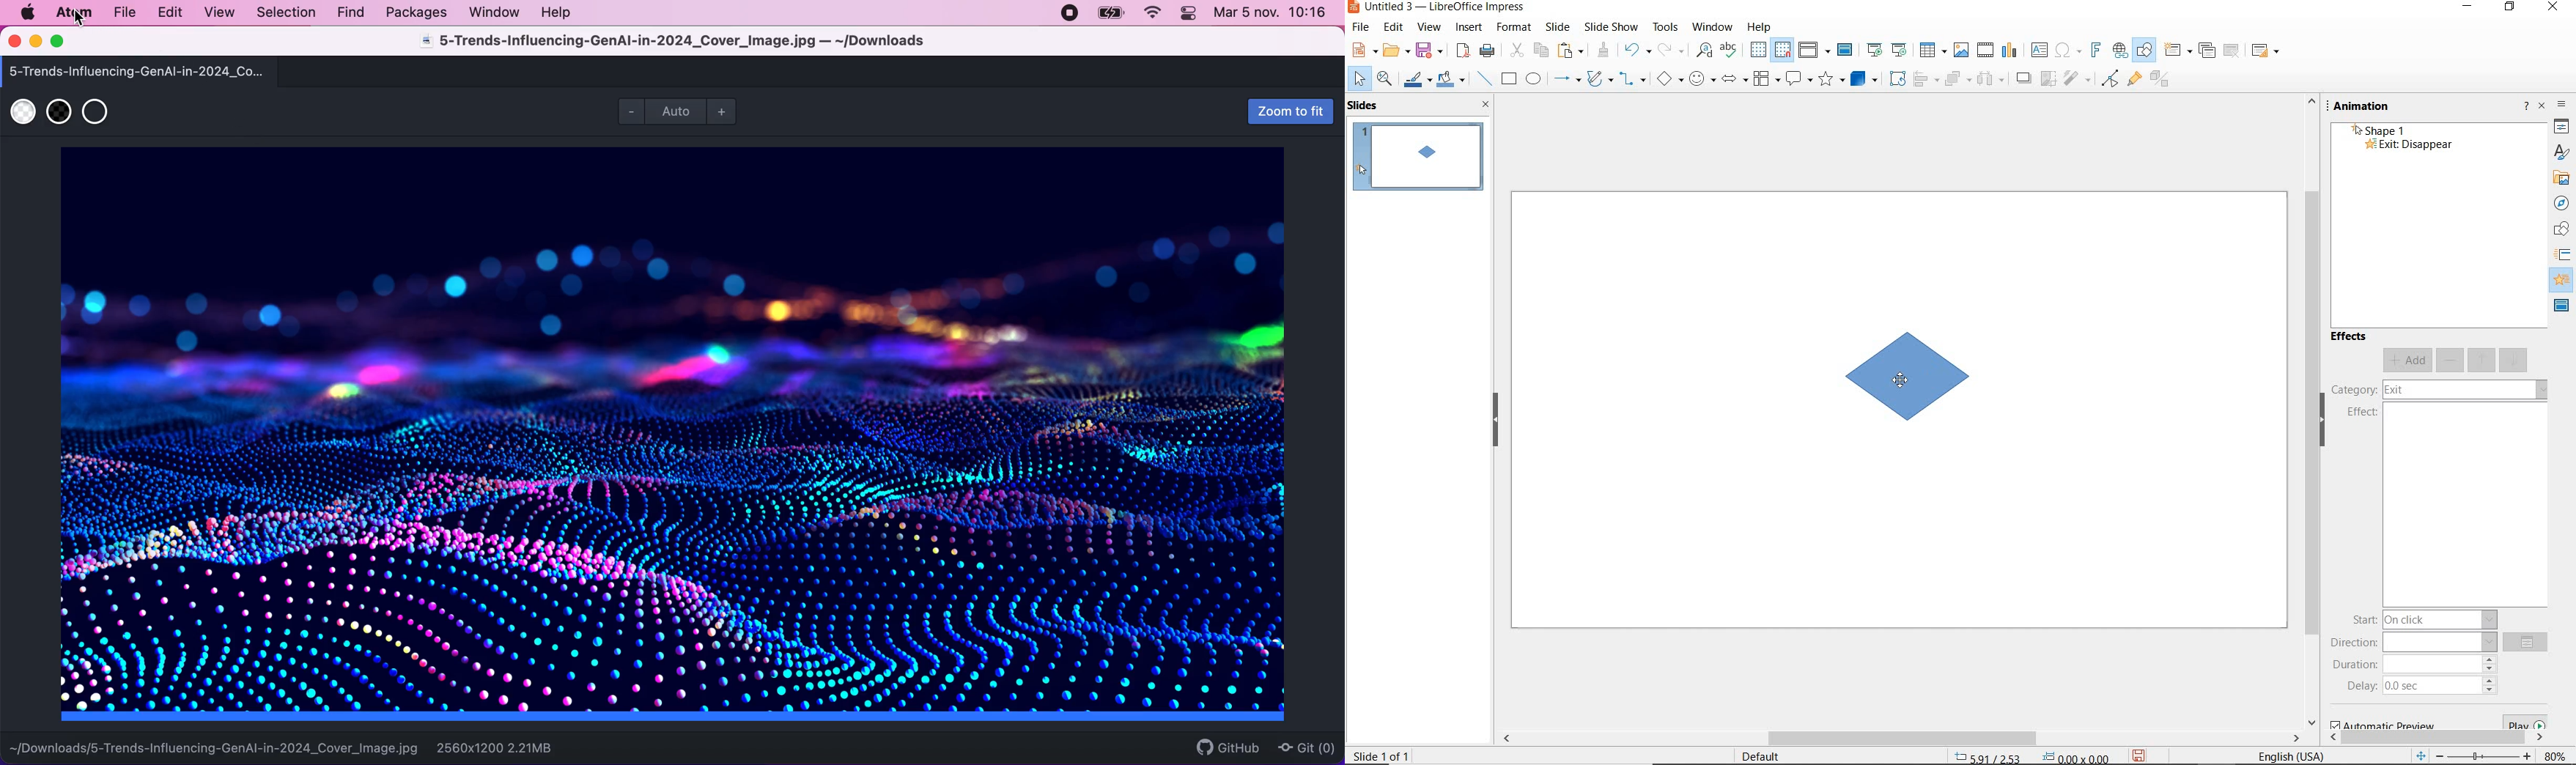 This screenshot has height=784, width=2576. What do you see at coordinates (2562, 281) in the screenshot?
I see `animation` at bounding box center [2562, 281].